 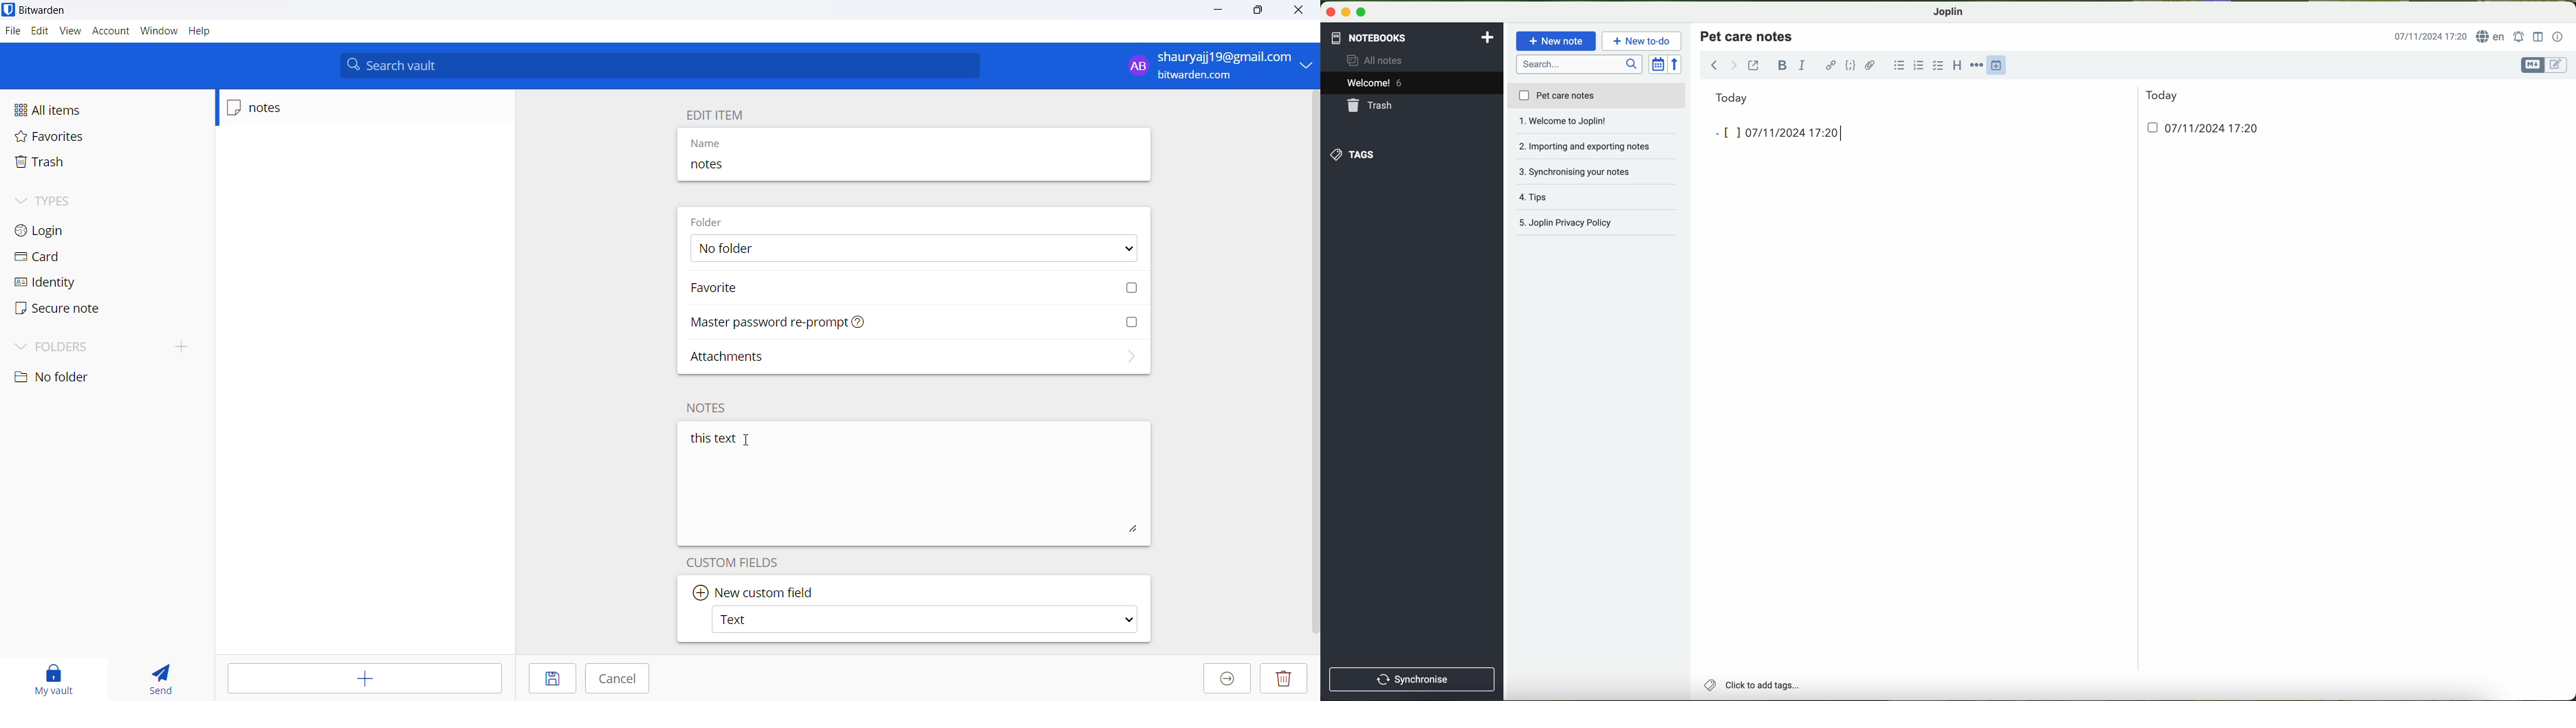 What do you see at coordinates (1722, 65) in the screenshot?
I see `navigation arrows` at bounding box center [1722, 65].